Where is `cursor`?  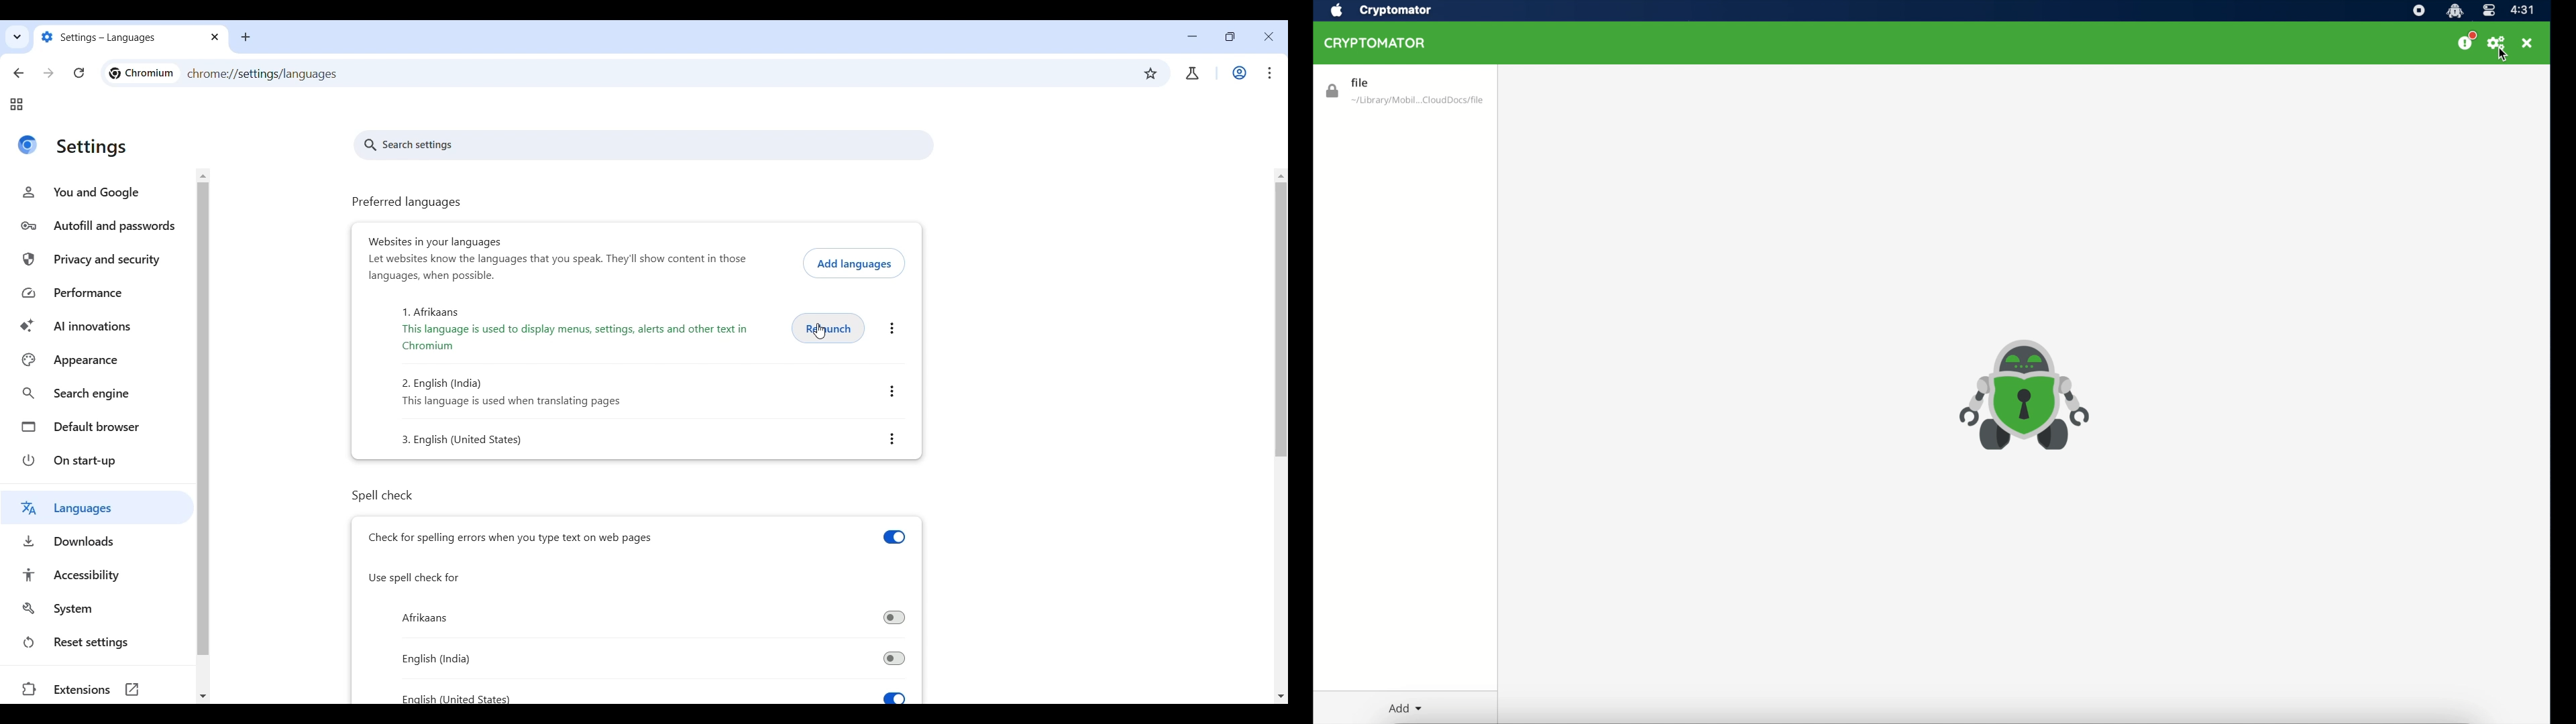
cursor is located at coordinates (2506, 58).